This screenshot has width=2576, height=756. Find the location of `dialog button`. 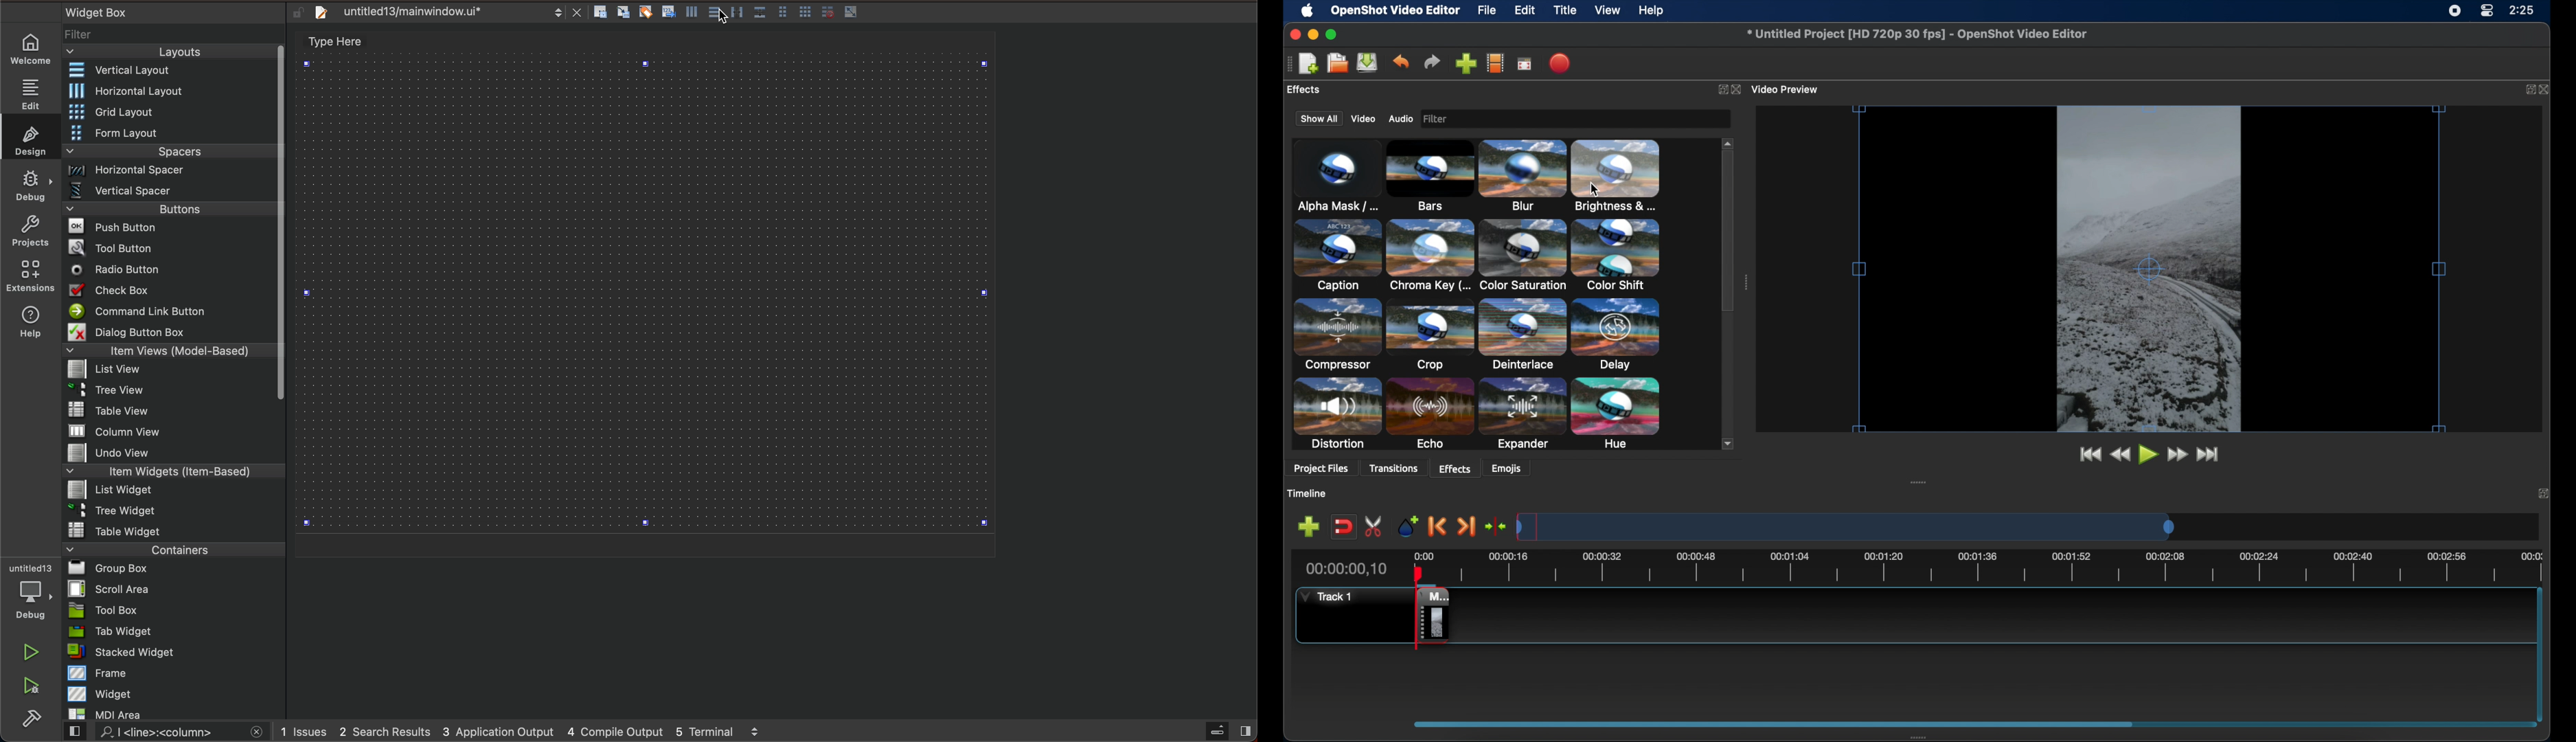

dialog button is located at coordinates (172, 332).